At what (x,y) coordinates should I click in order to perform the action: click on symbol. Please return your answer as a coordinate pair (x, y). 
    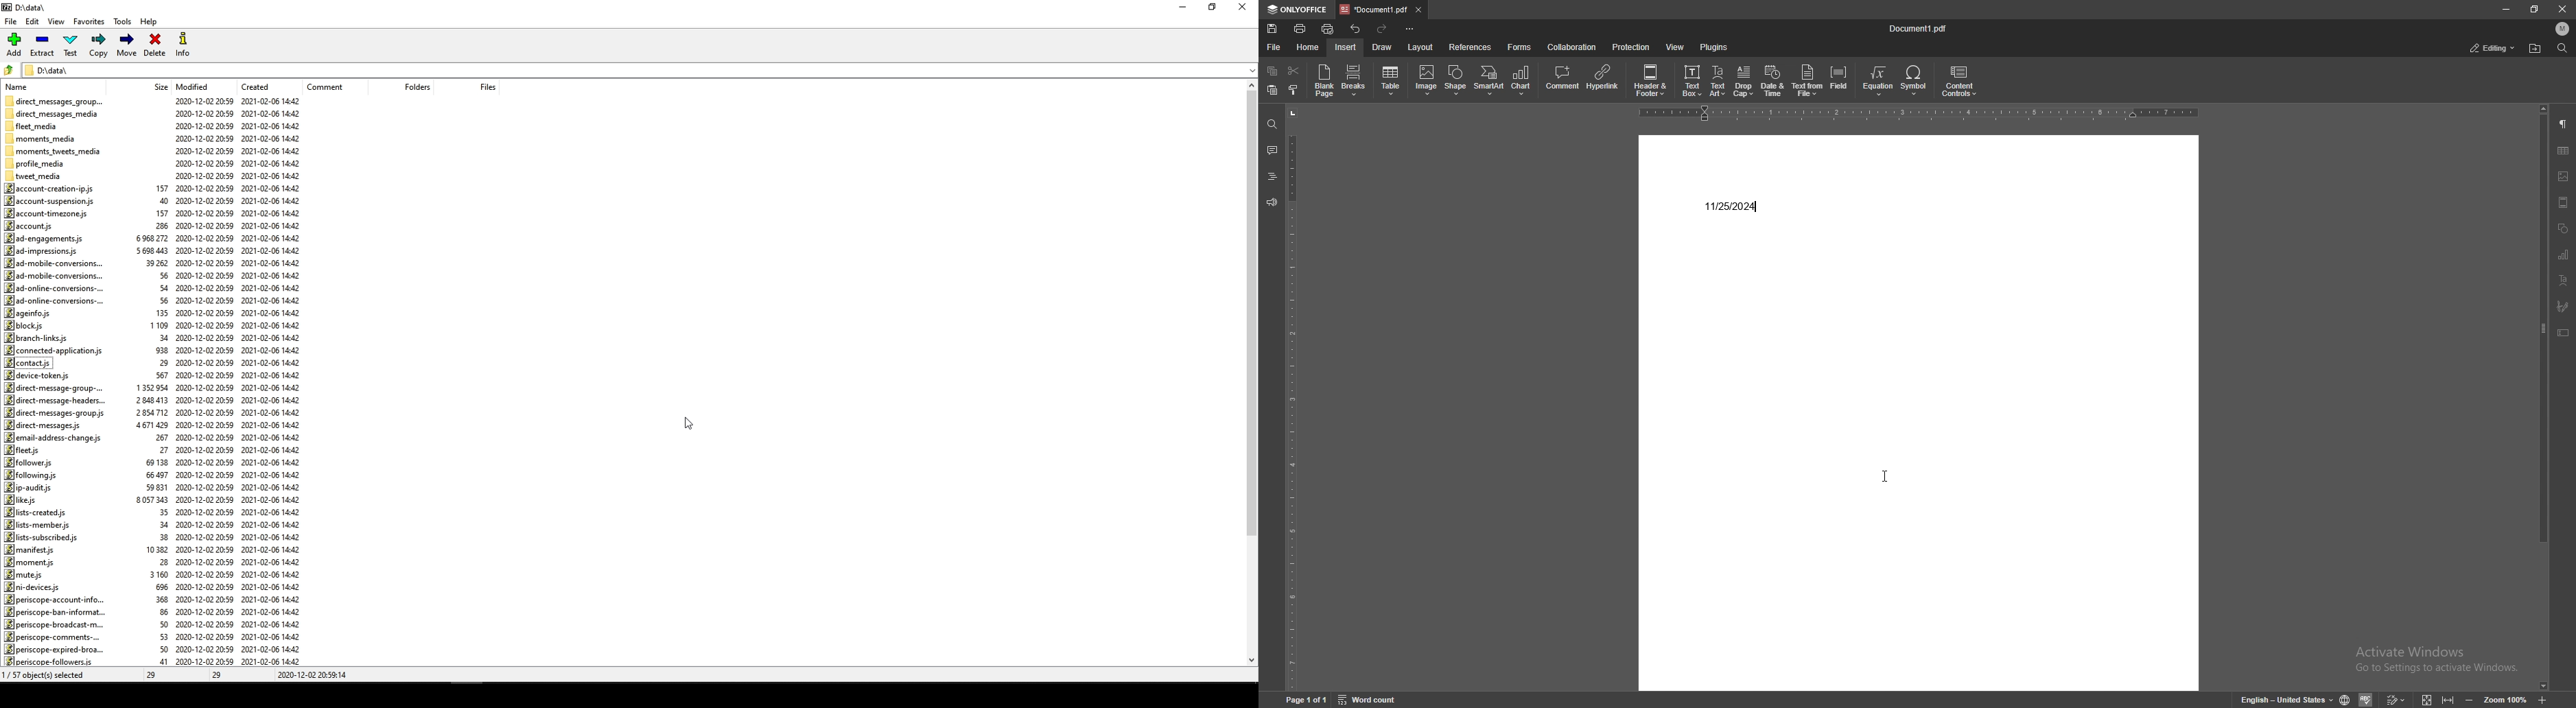
    Looking at the image, I should click on (1915, 80).